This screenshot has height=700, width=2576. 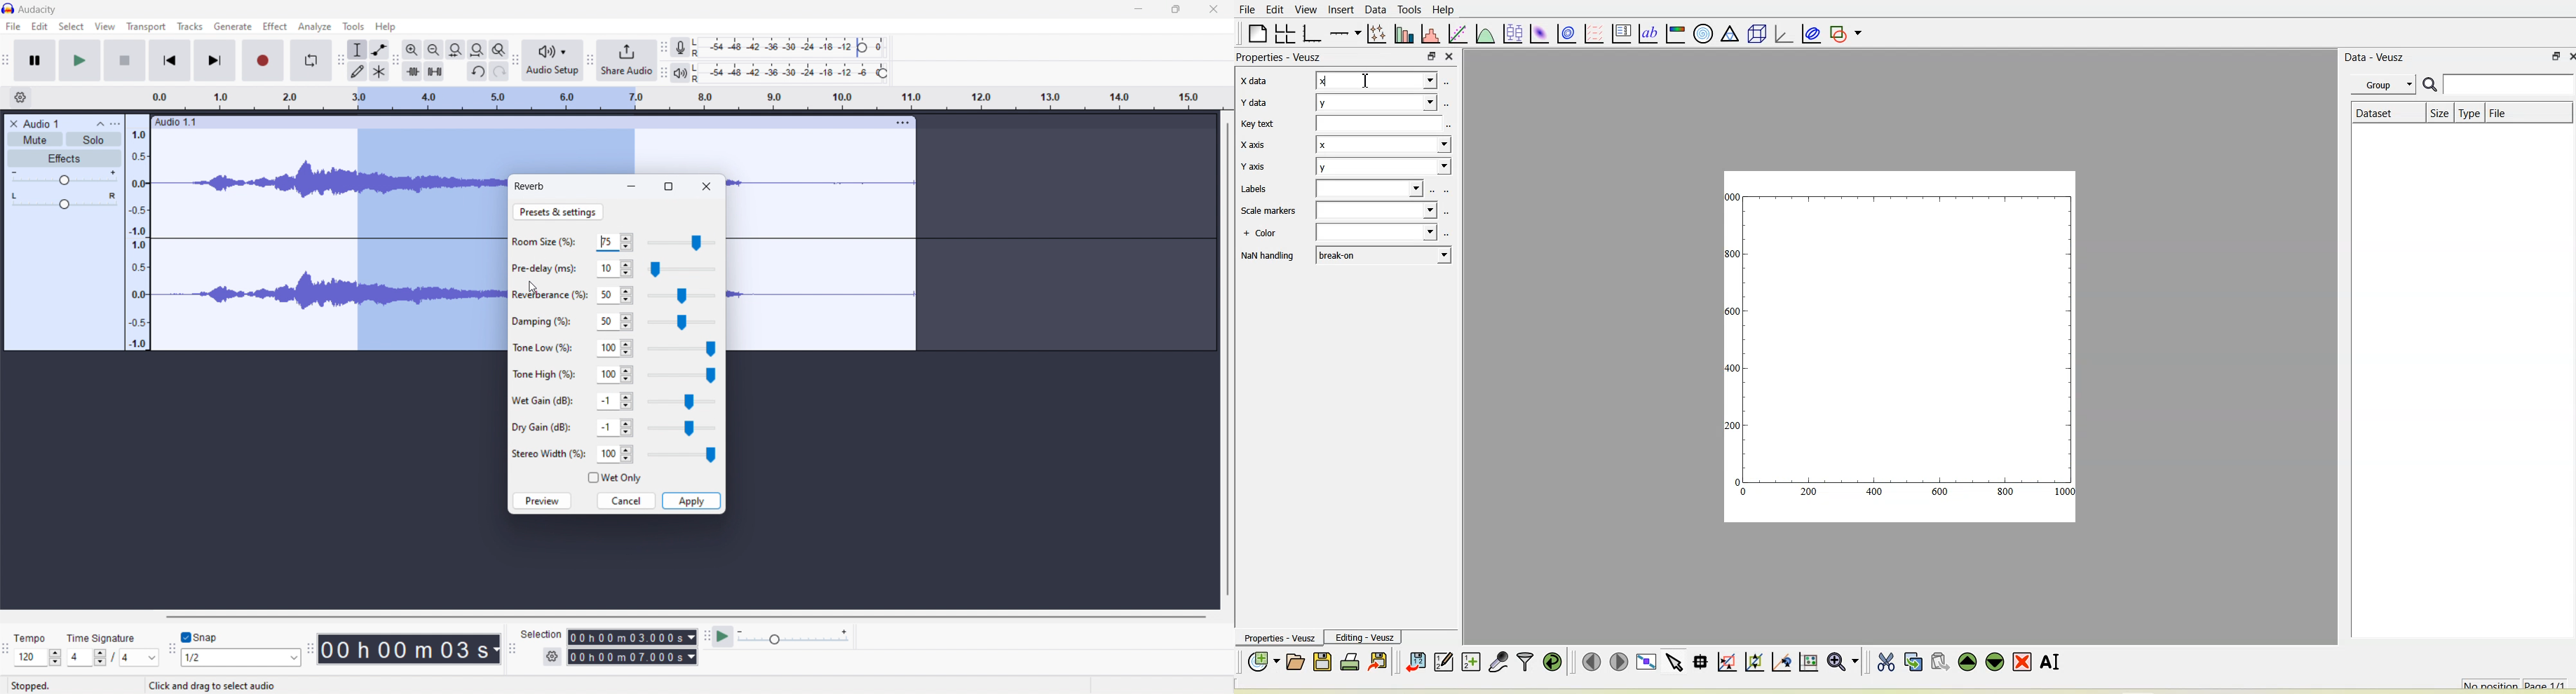 What do you see at coordinates (791, 48) in the screenshot?
I see `recording level` at bounding box center [791, 48].